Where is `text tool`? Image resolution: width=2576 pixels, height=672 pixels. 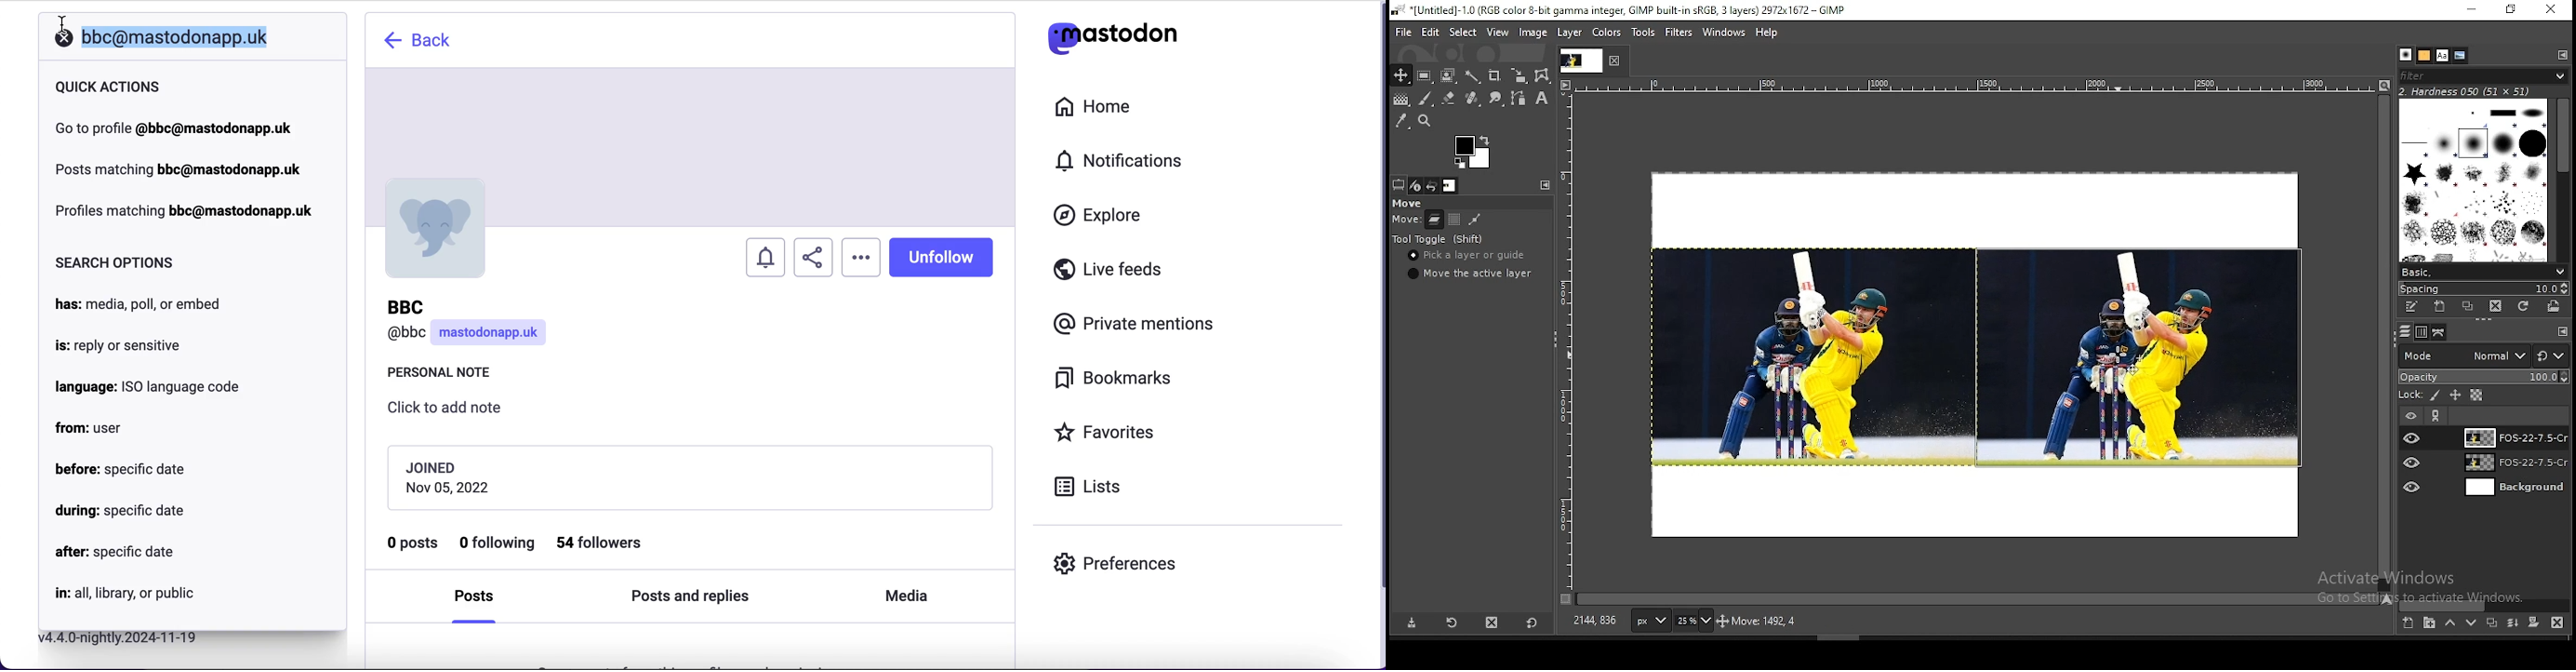
text tool is located at coordinates (1540, 100).